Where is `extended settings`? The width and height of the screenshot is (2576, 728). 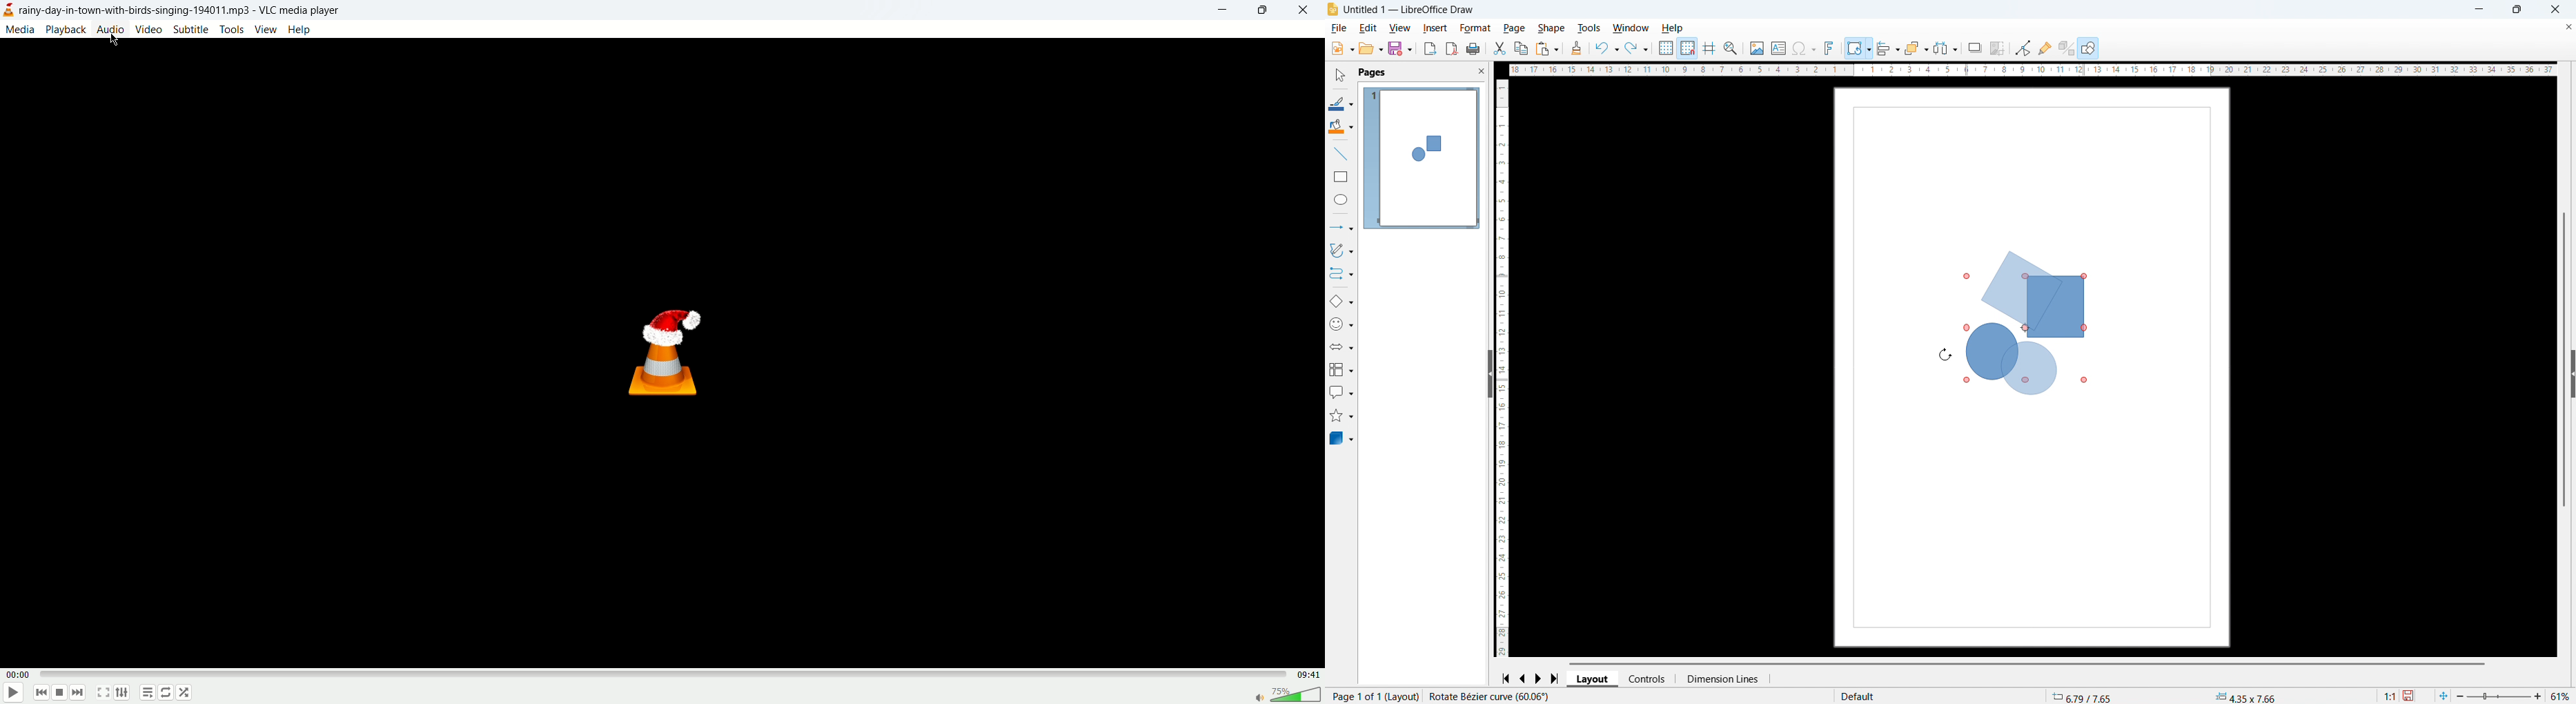 extended settings is located at coordinates (124, 693).